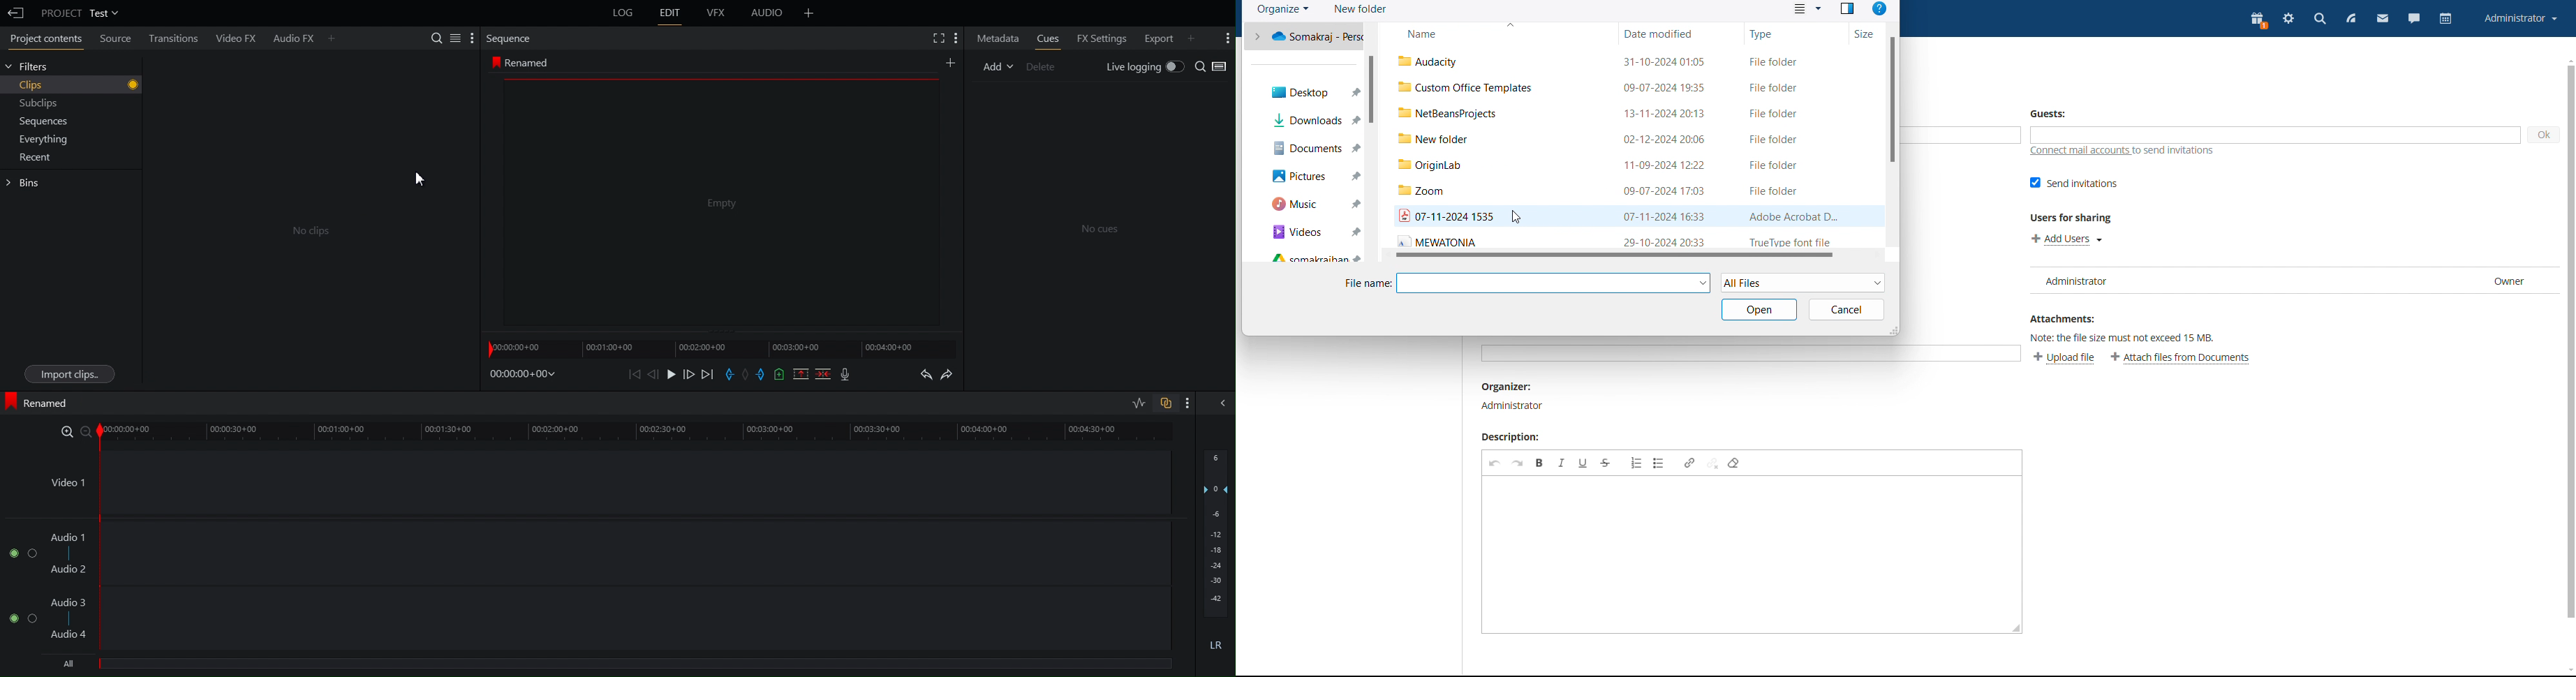 The width and height of the screenshot is (2576, 700). Describe the element at coordinates (70, 569) in the screenshot. I see `Audio 2` at that location.